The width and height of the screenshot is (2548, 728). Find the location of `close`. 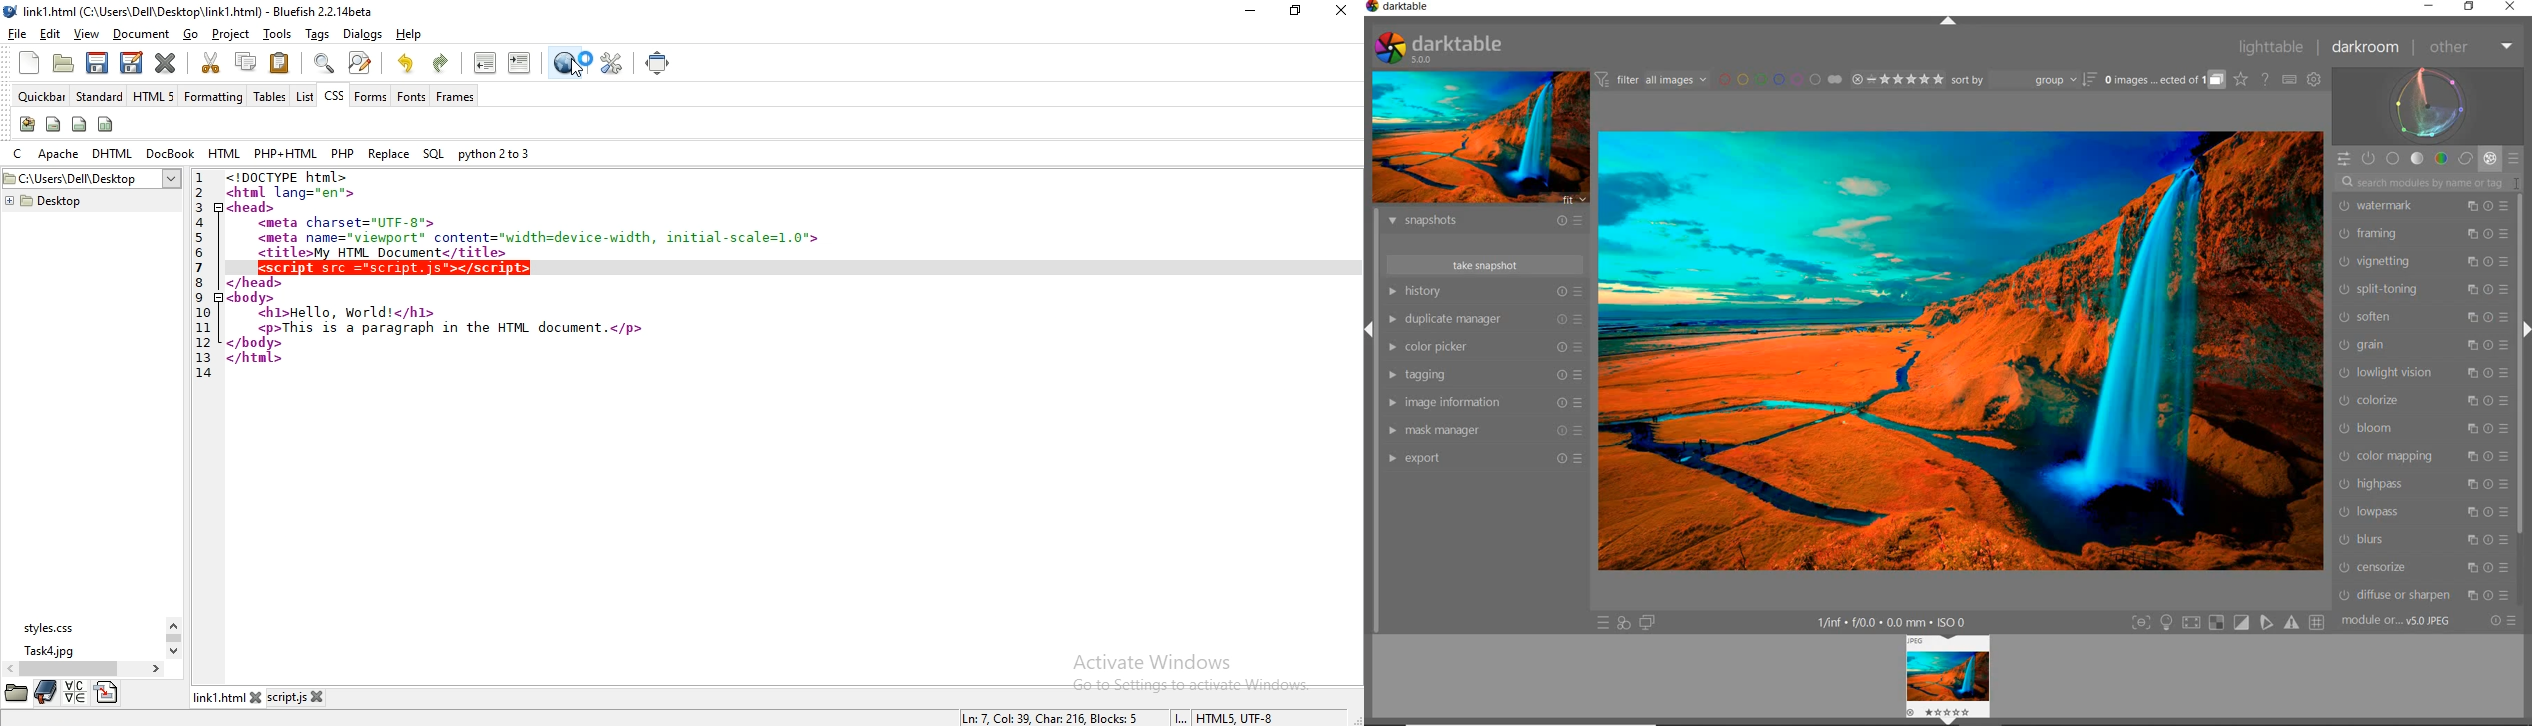

close is located at coordinates (1340, 11).